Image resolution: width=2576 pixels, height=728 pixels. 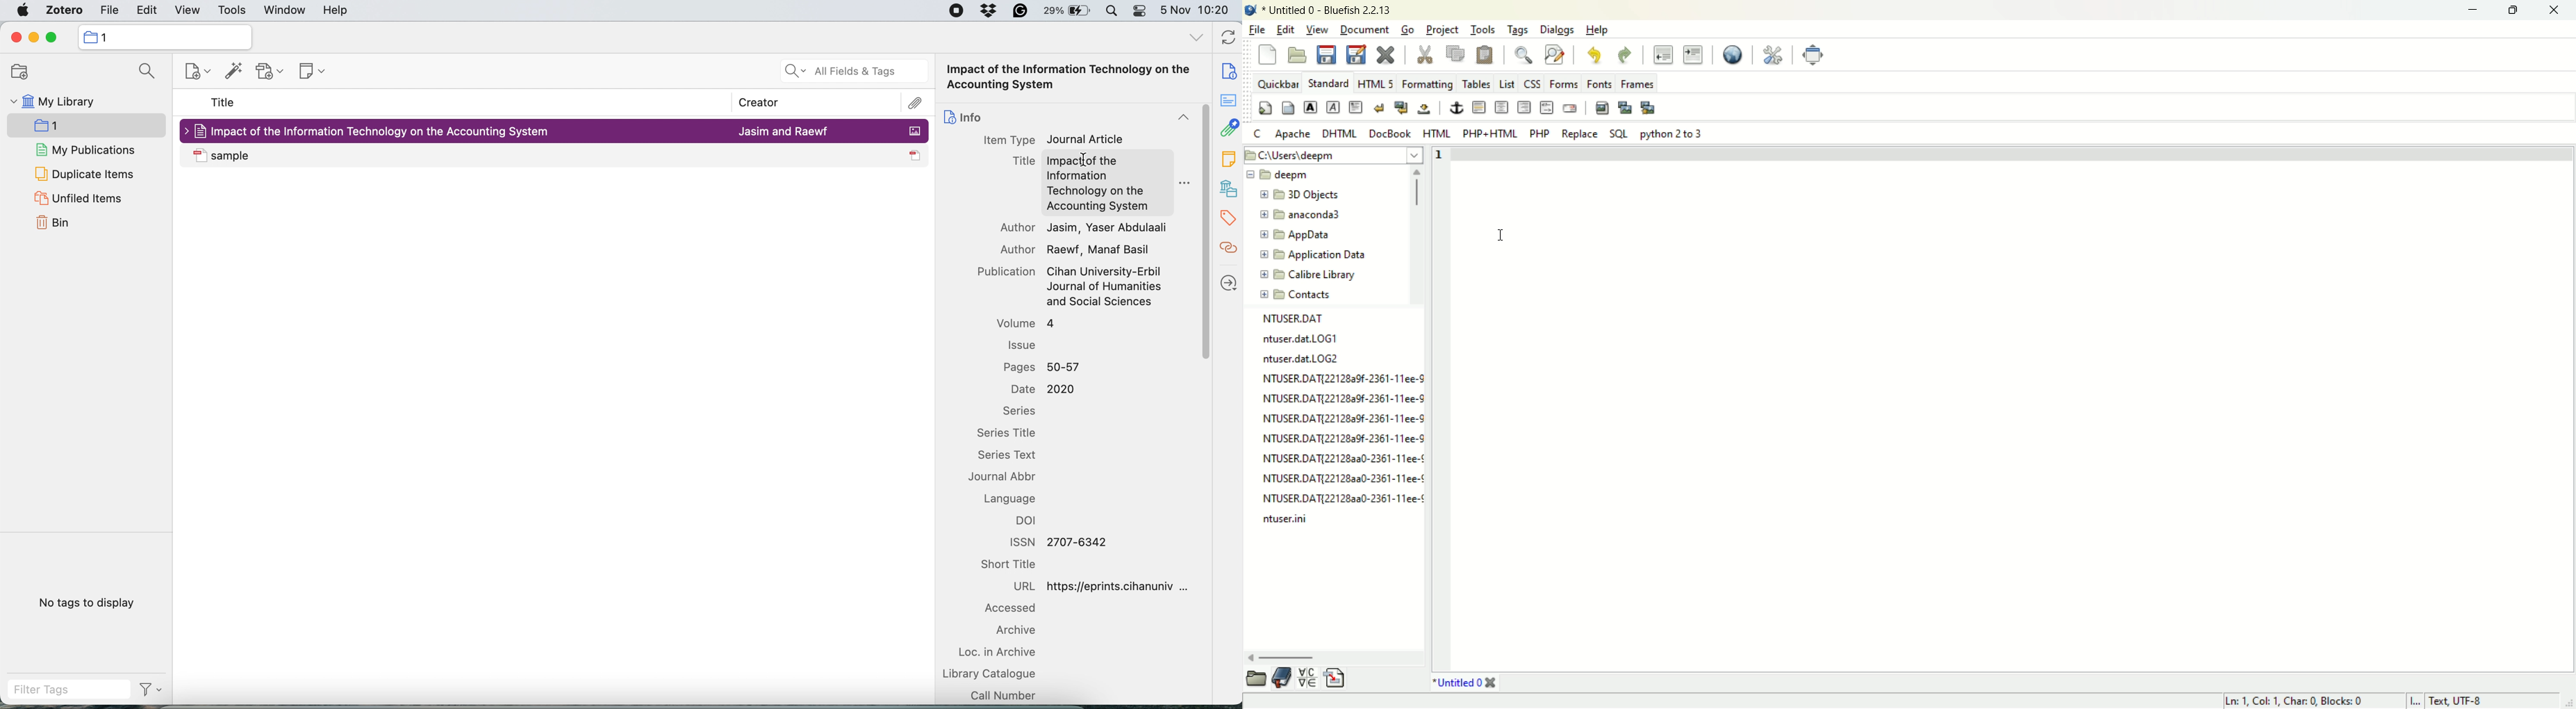 I want to click on collapse, so click(x=1183, y=118).